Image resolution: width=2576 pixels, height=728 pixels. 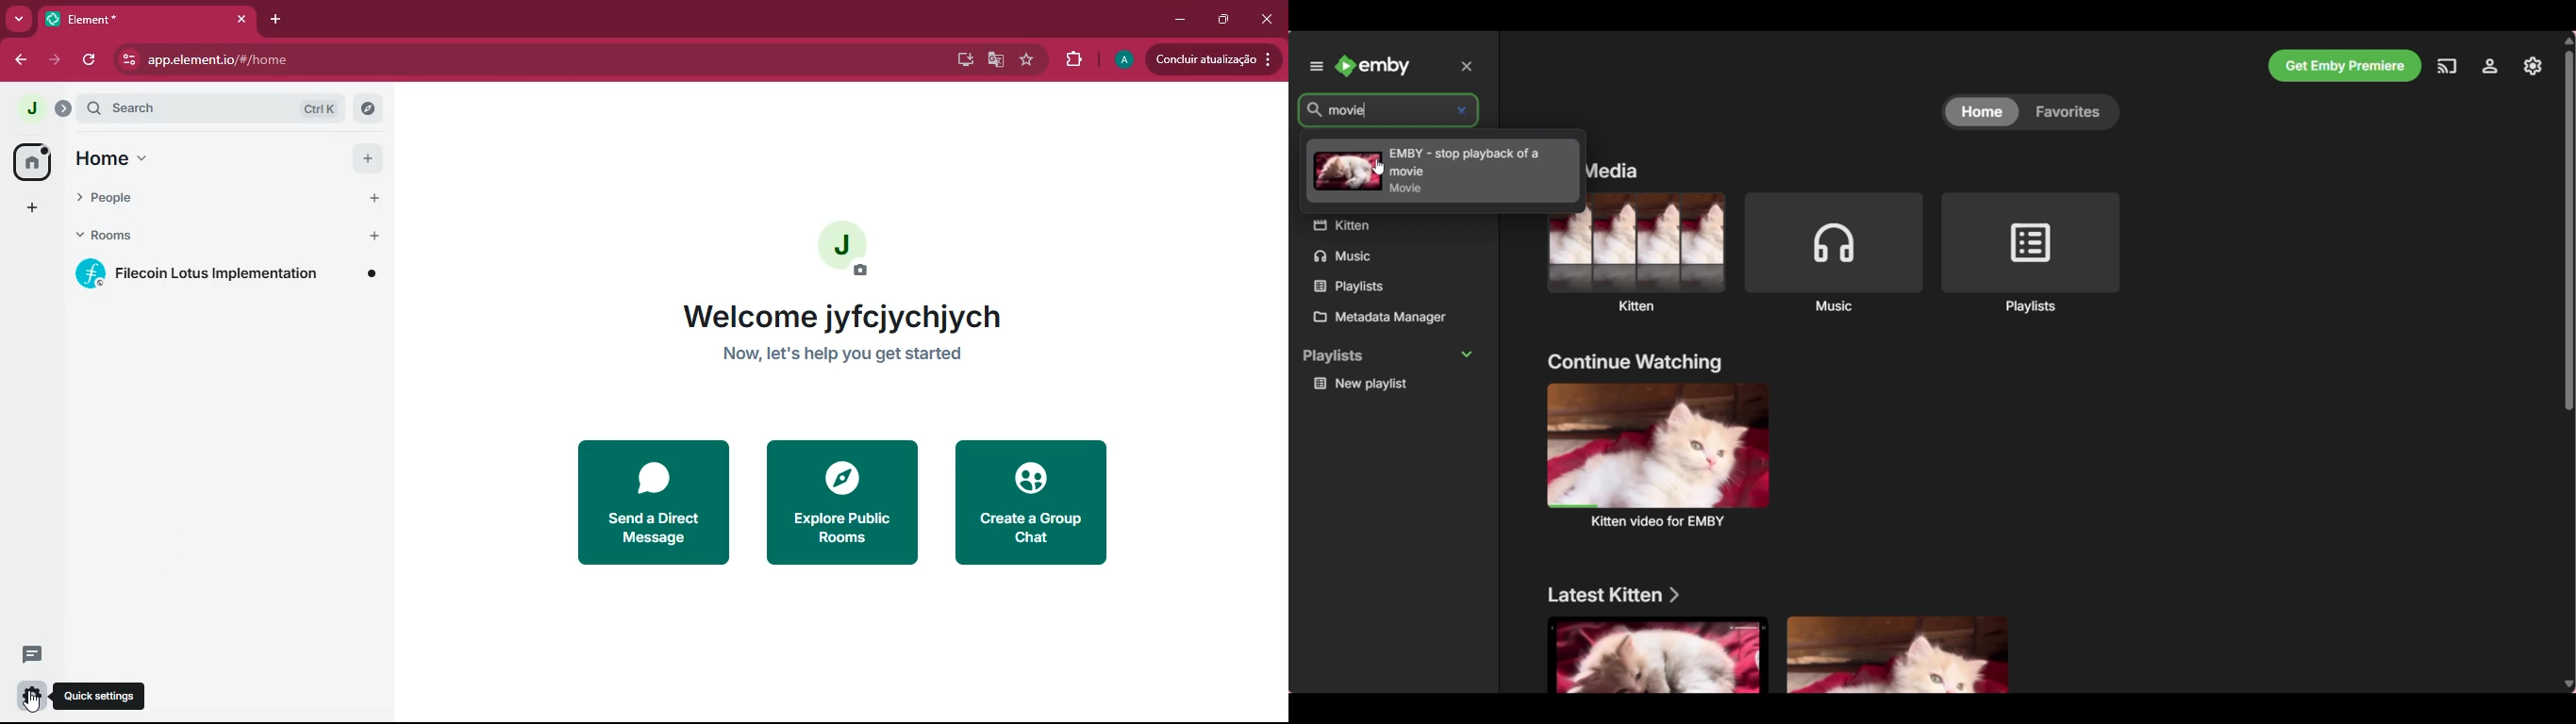 I want to click on continue watching, so click(x=1636, y=362).